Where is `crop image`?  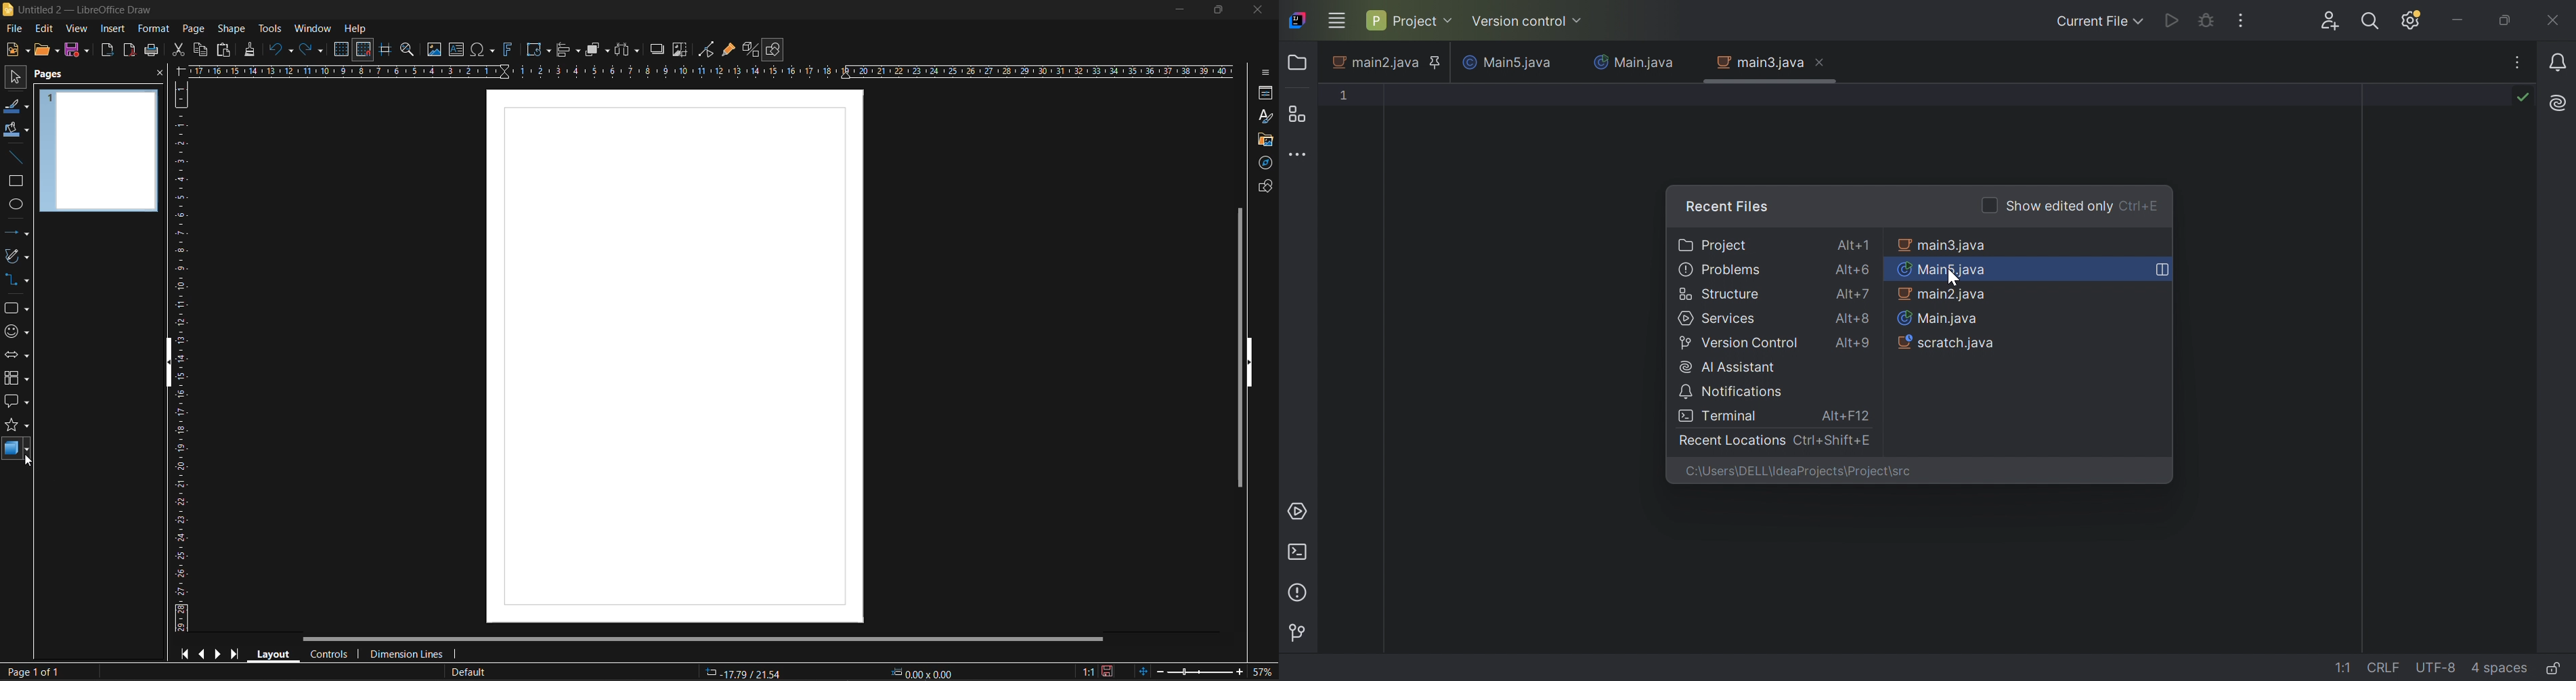 crop image is located at coordinates (680, 51).